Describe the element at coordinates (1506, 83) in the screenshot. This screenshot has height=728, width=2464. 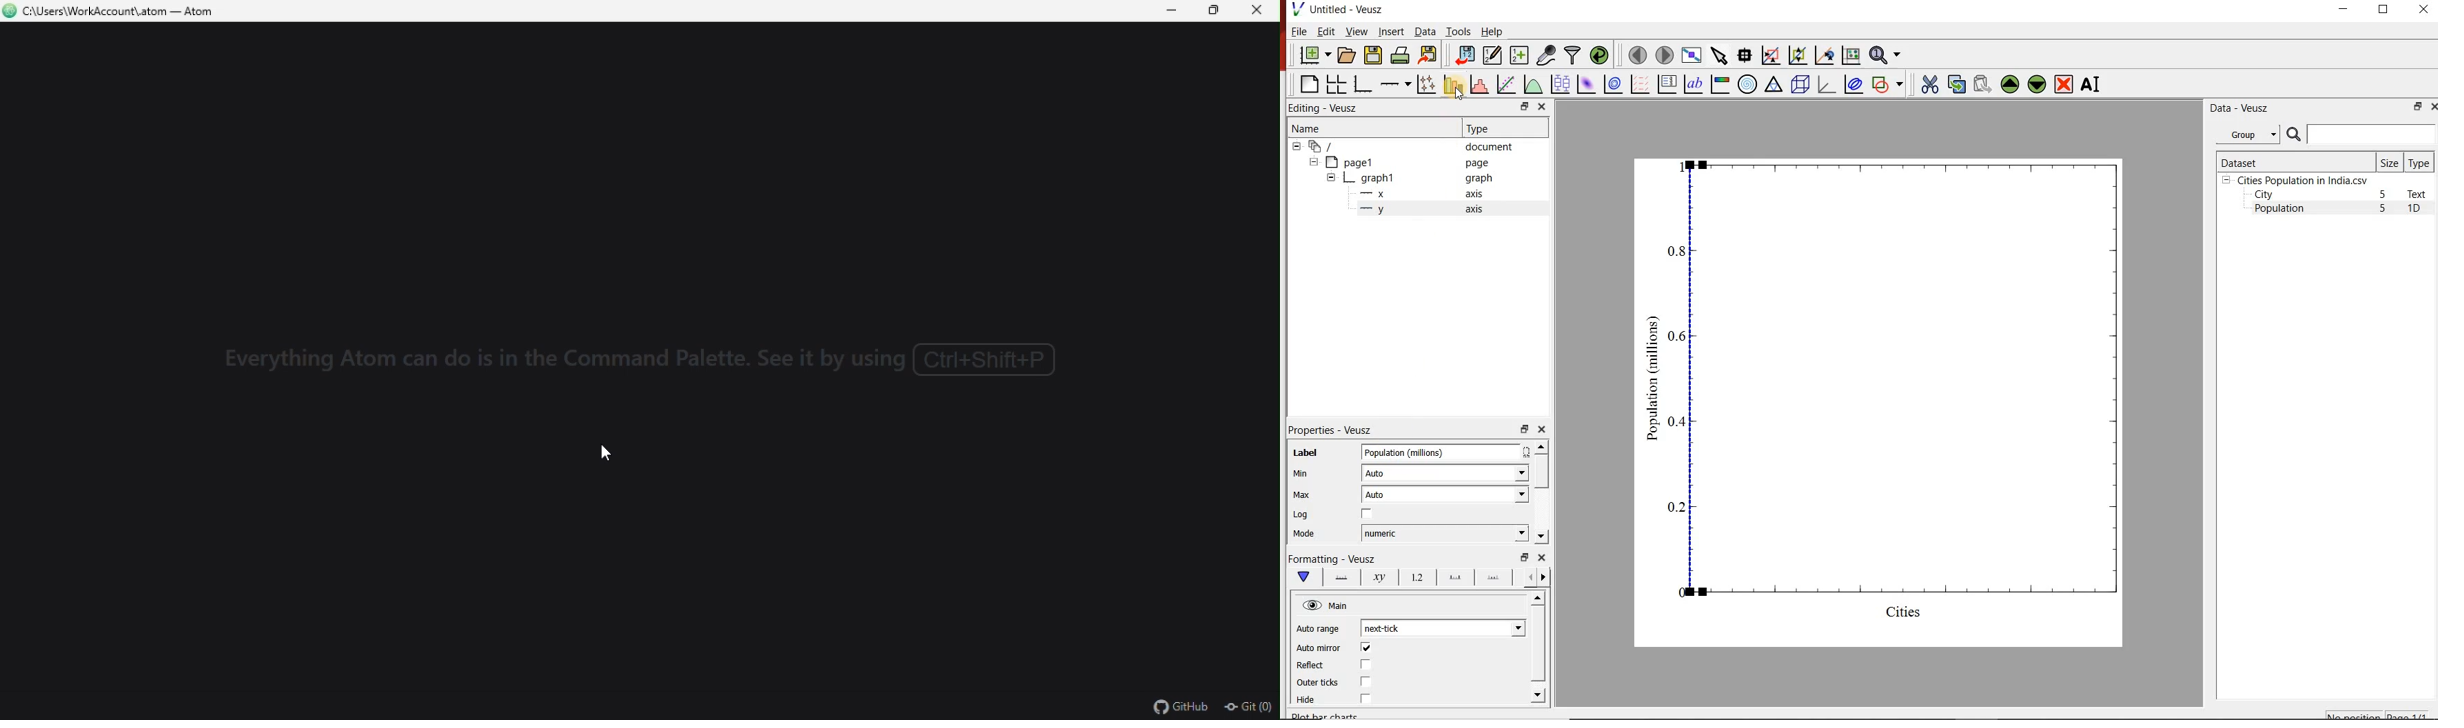
I see `fit a function to data` at that location.